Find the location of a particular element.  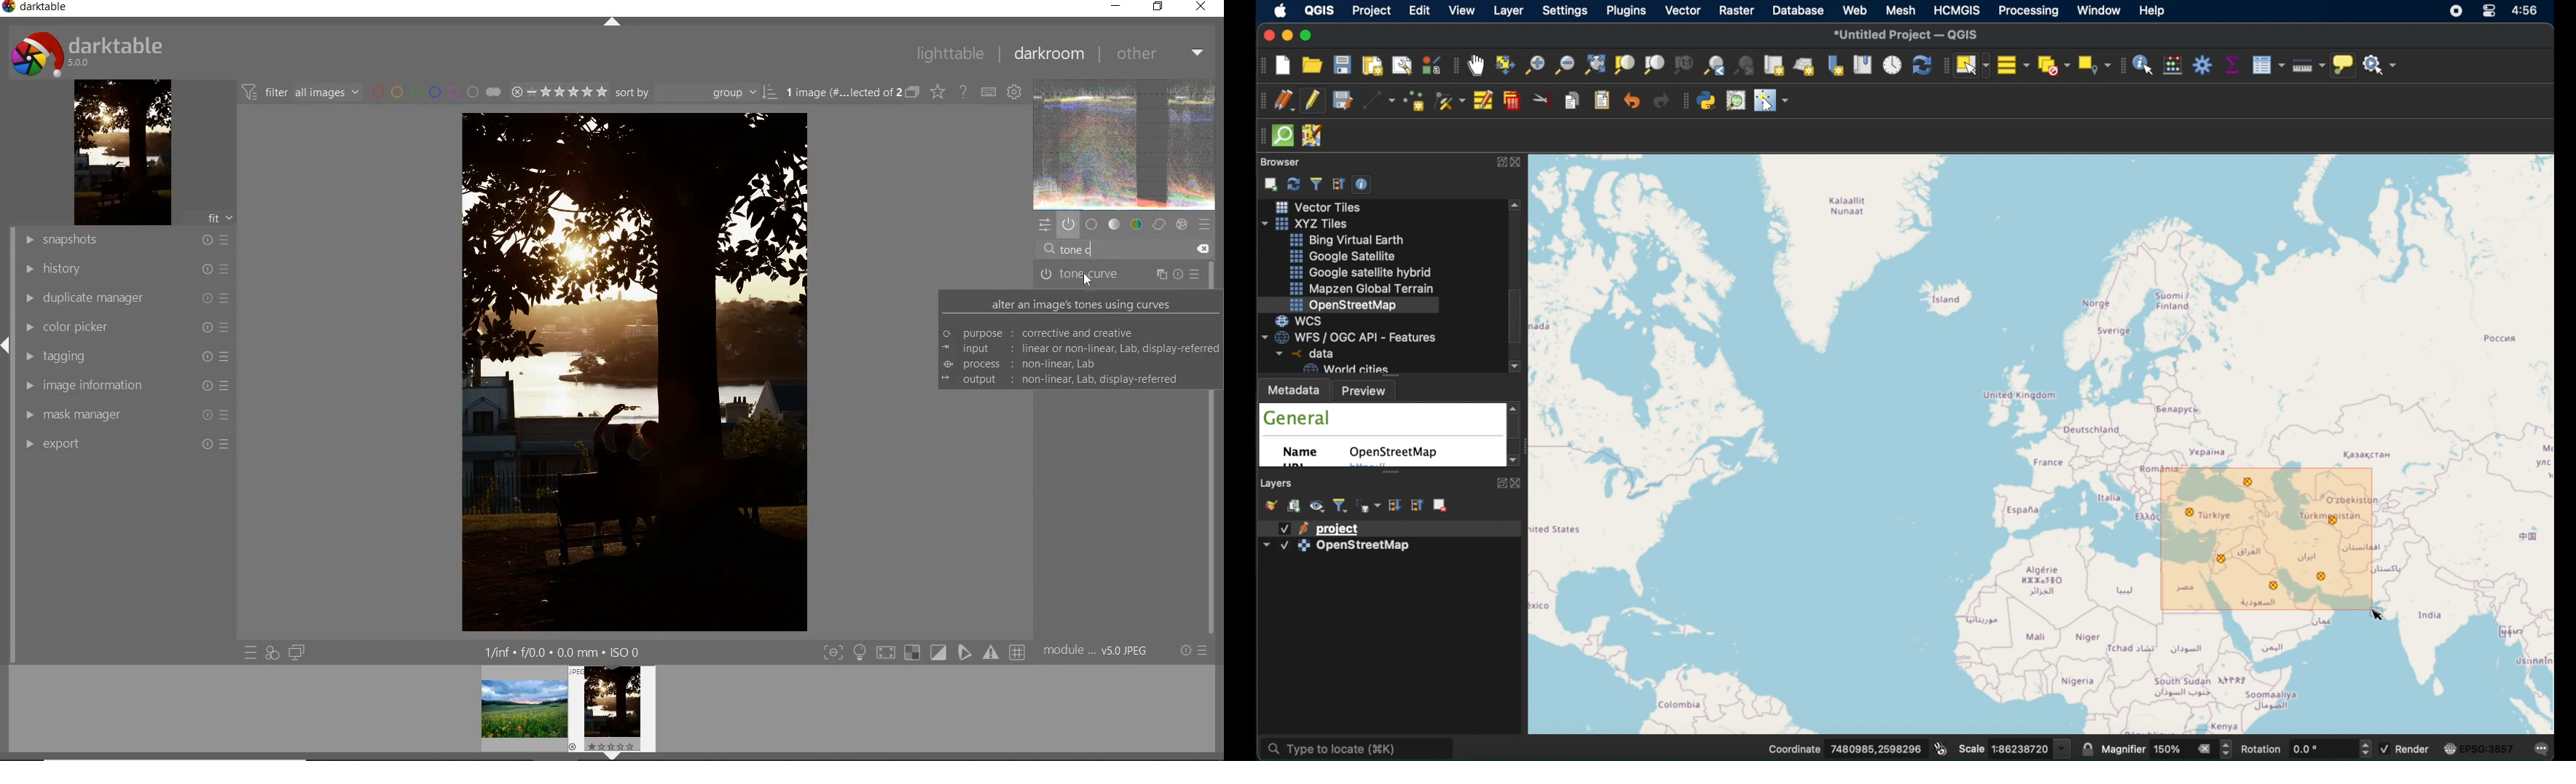

dropdown is located at coordinates (2063, 748).